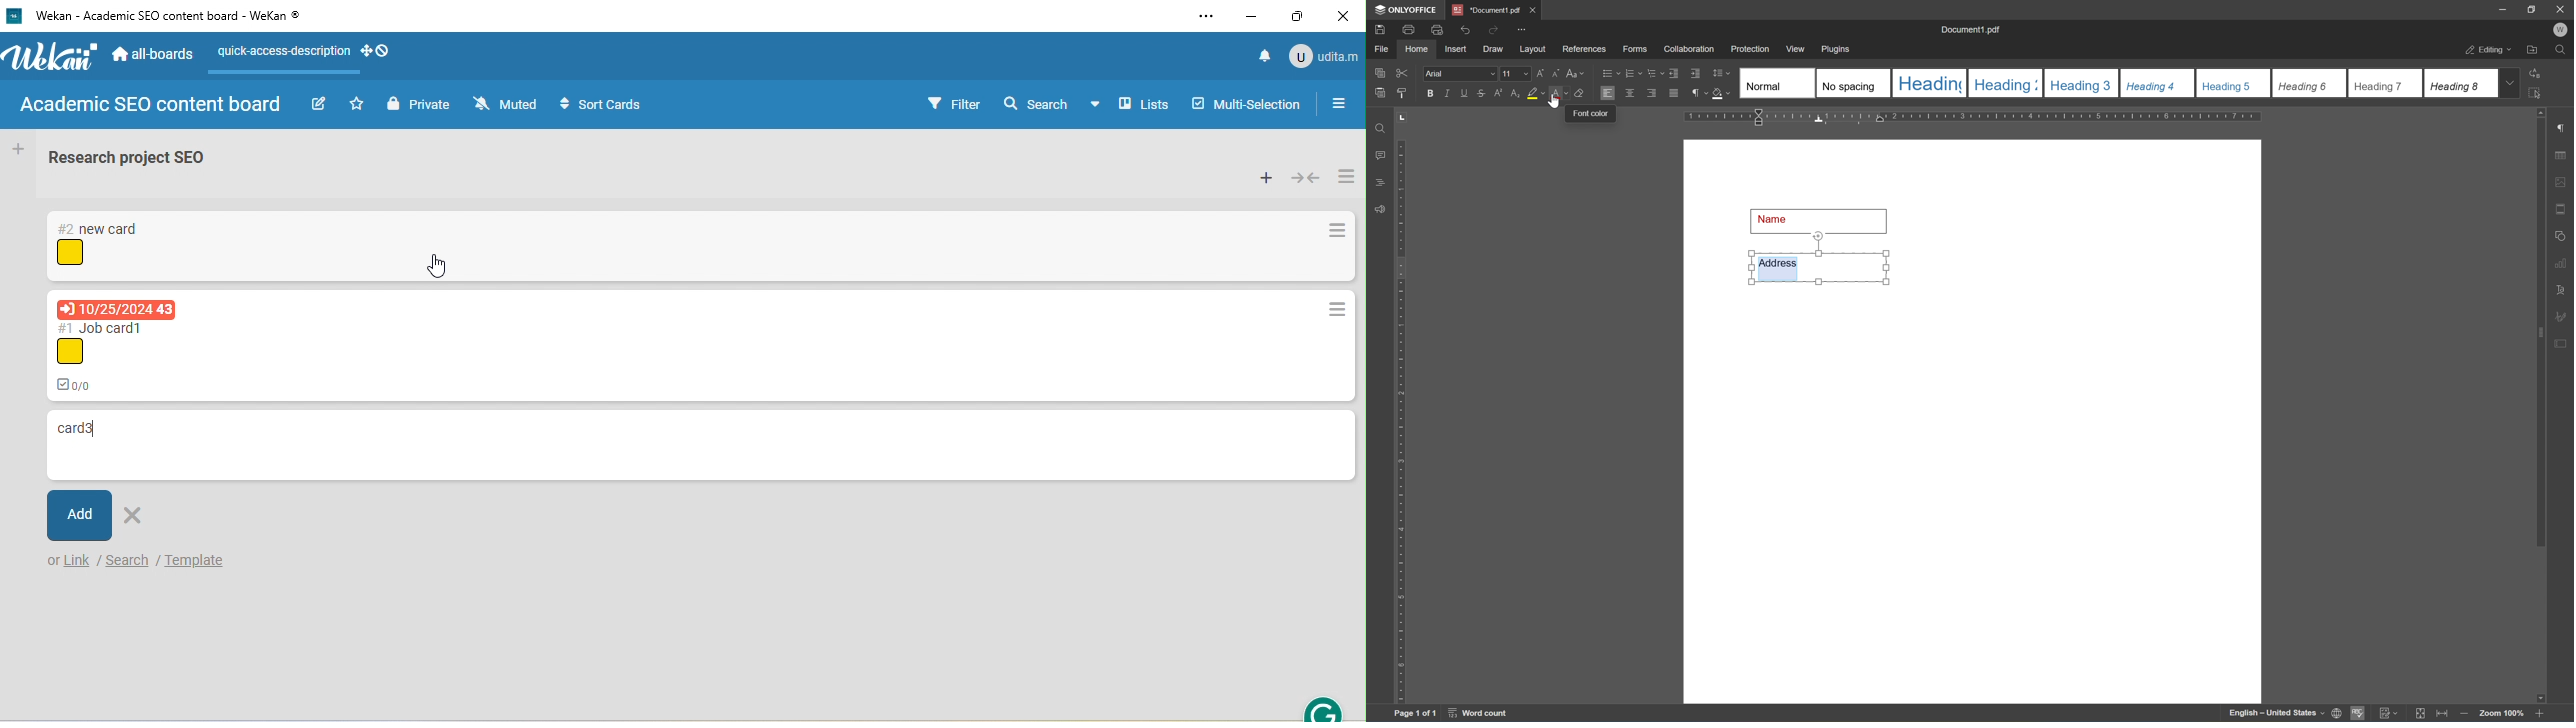 The height and width of the screenshot is (728, 2576). Describe the element at coordinates (1840, 48) in the screenshot. I see `plugins` at that location.